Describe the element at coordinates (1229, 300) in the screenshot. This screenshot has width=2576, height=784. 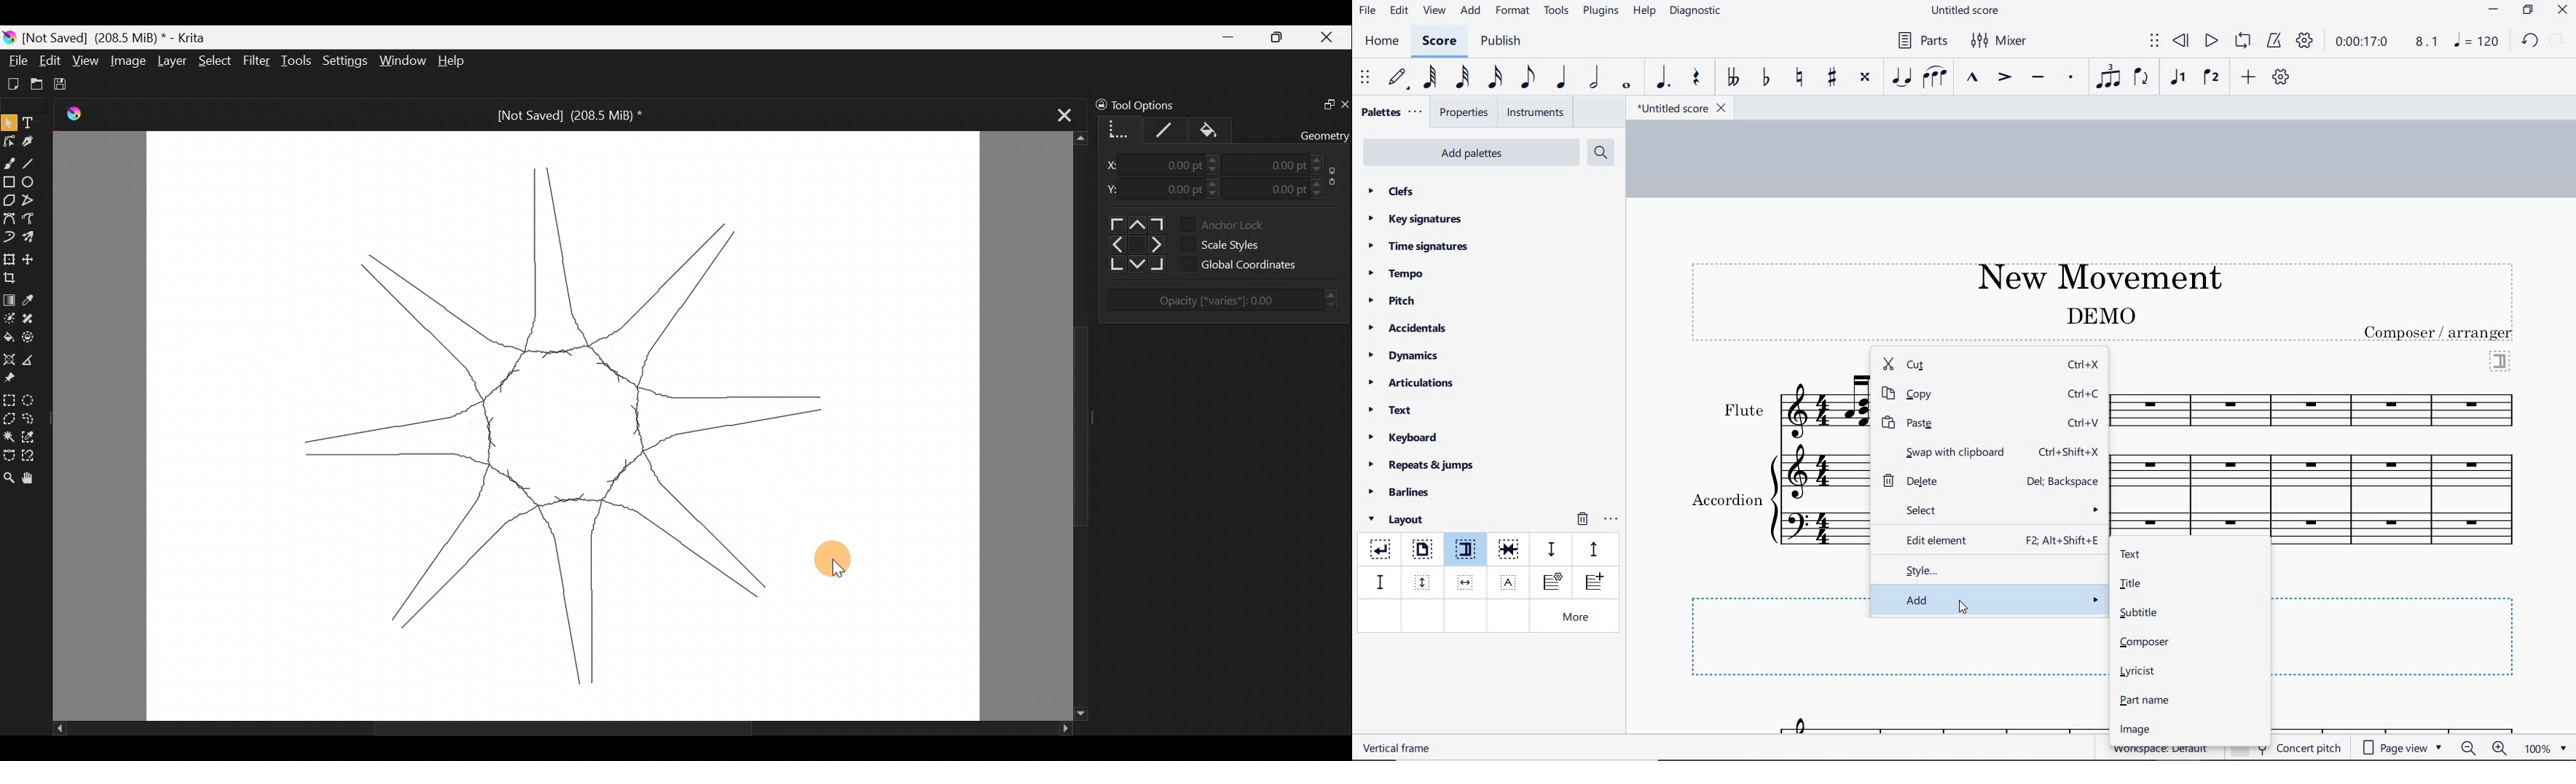
I see `Opacity [*varies*]: 0.00 >` at that location.